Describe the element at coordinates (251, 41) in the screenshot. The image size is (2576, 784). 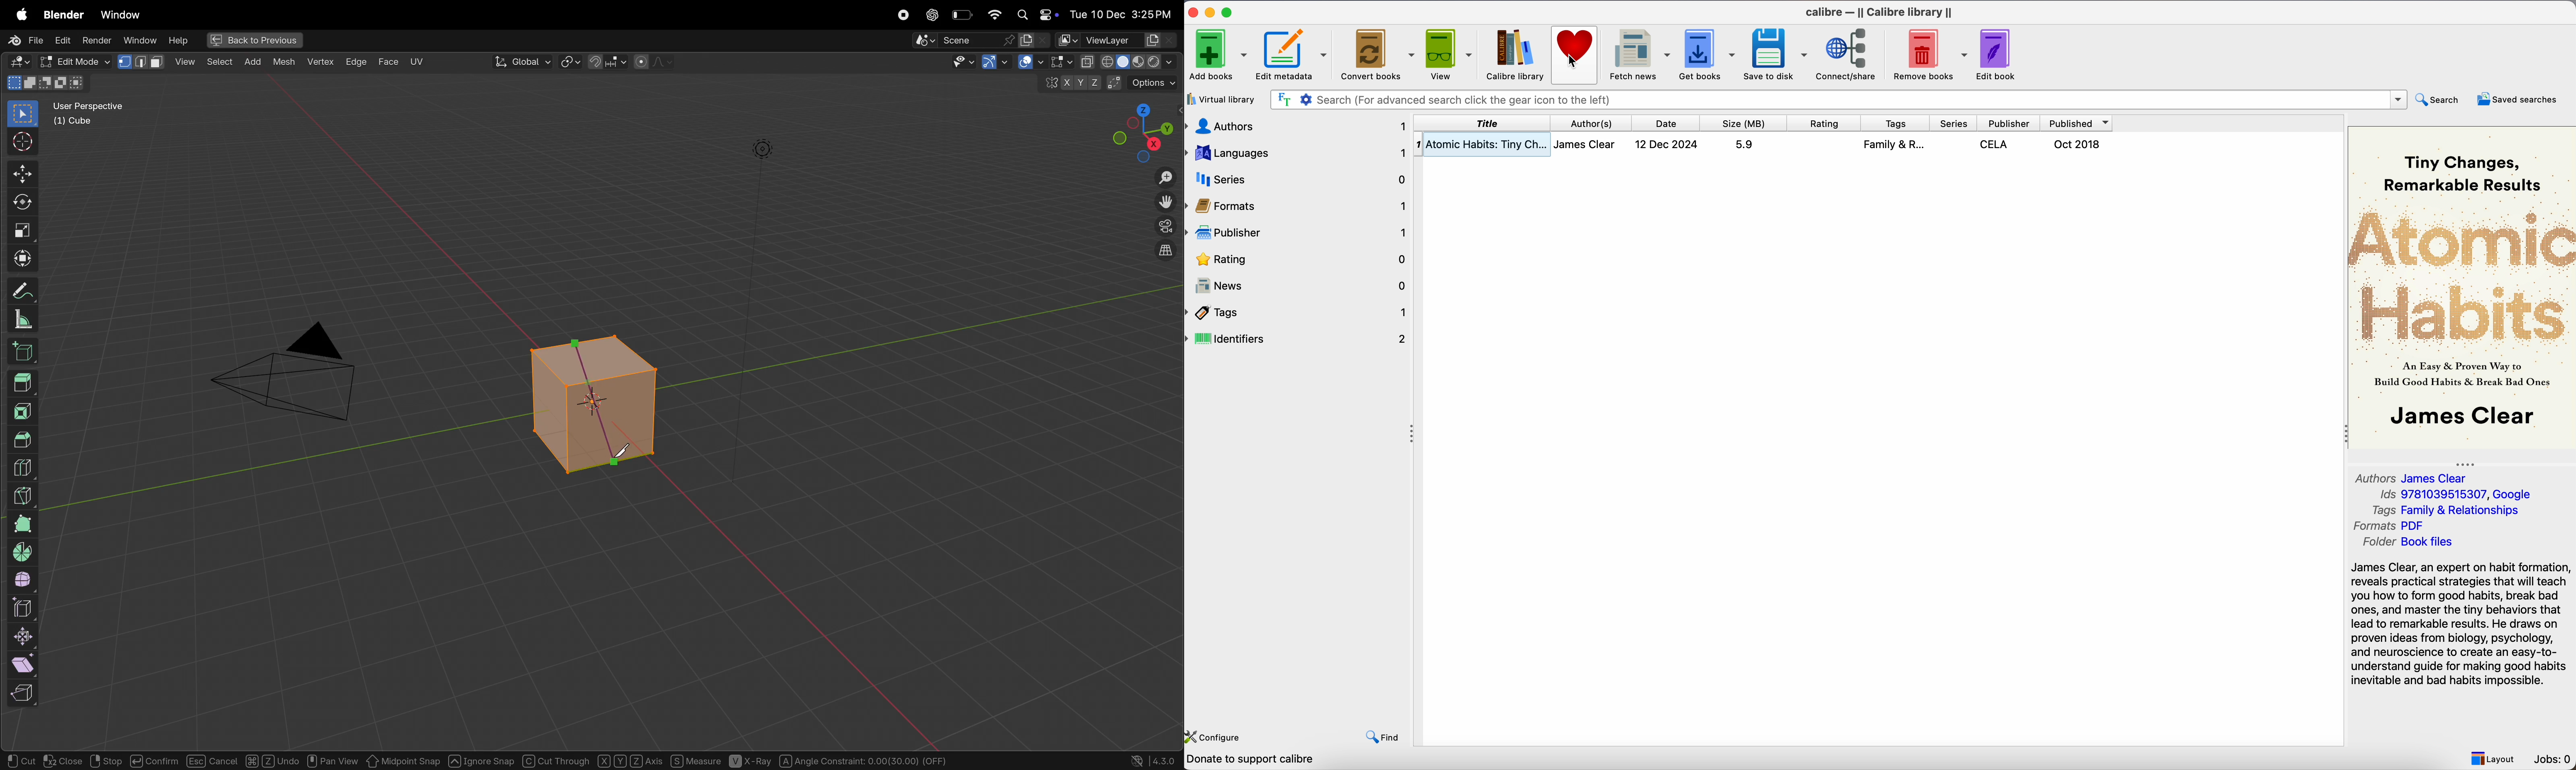
I see `Back to previous` at that location.